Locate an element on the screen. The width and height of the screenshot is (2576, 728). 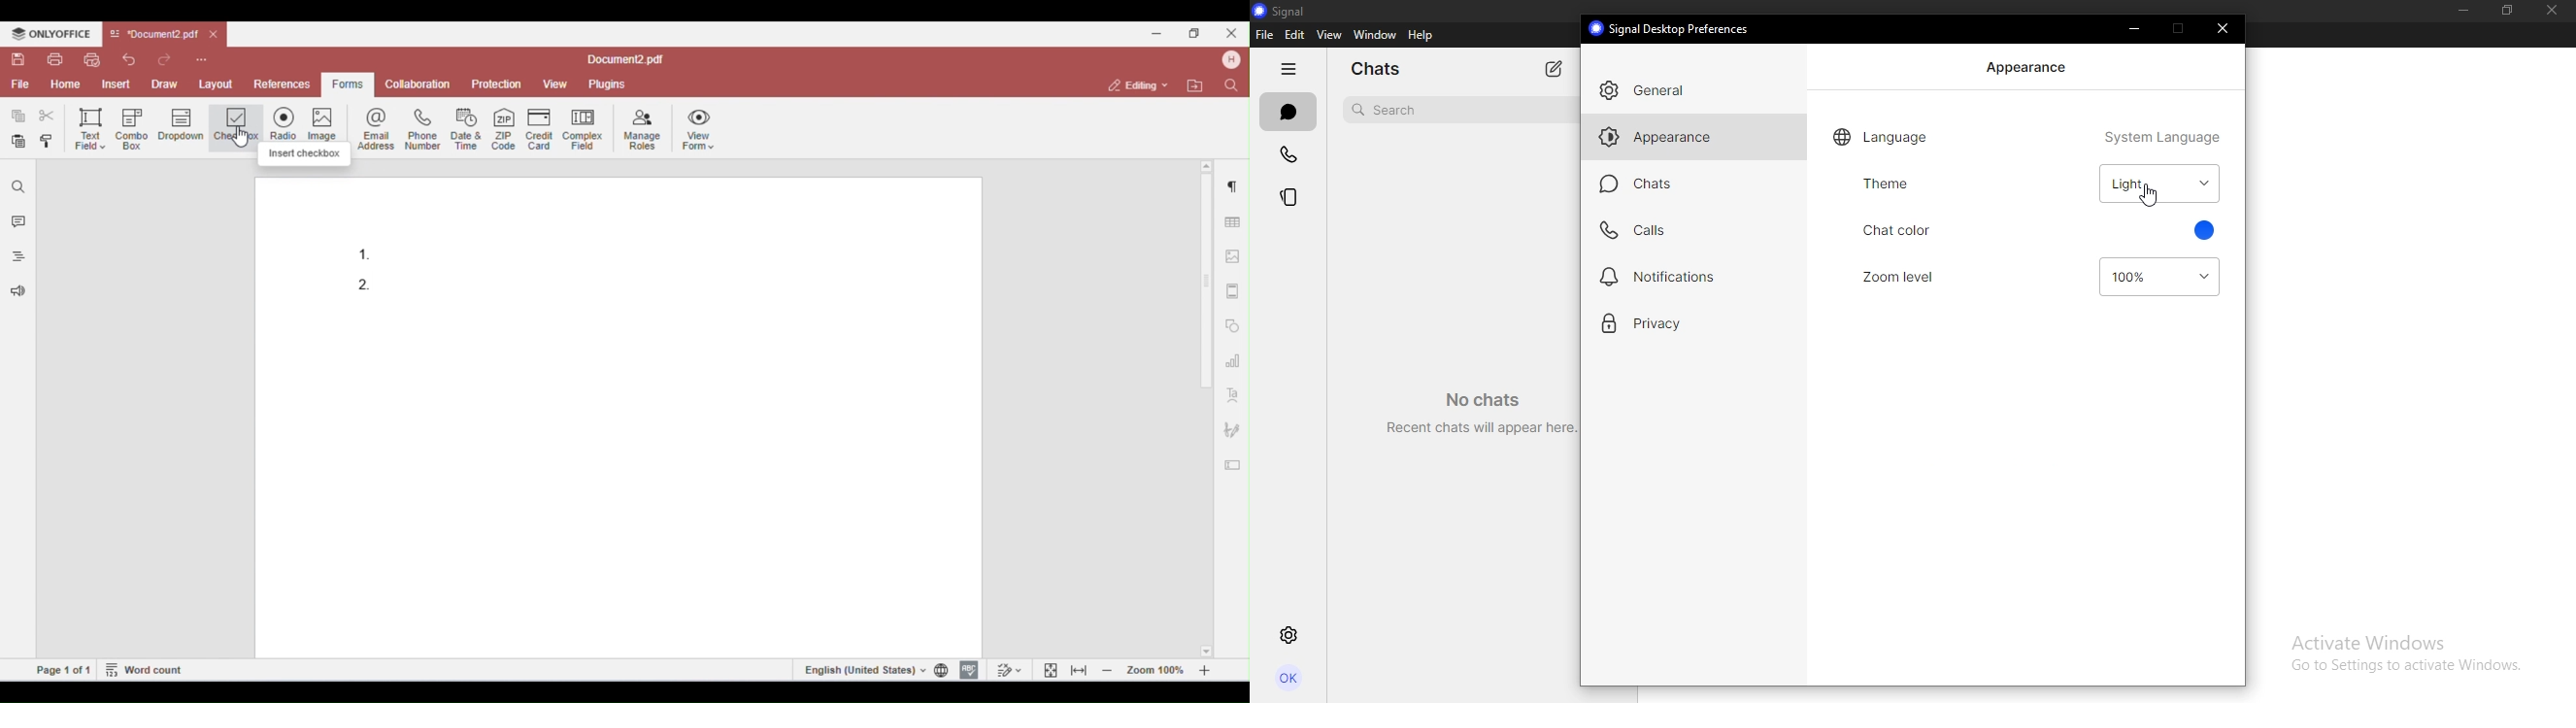
close is located at coordinates (2225, 29).